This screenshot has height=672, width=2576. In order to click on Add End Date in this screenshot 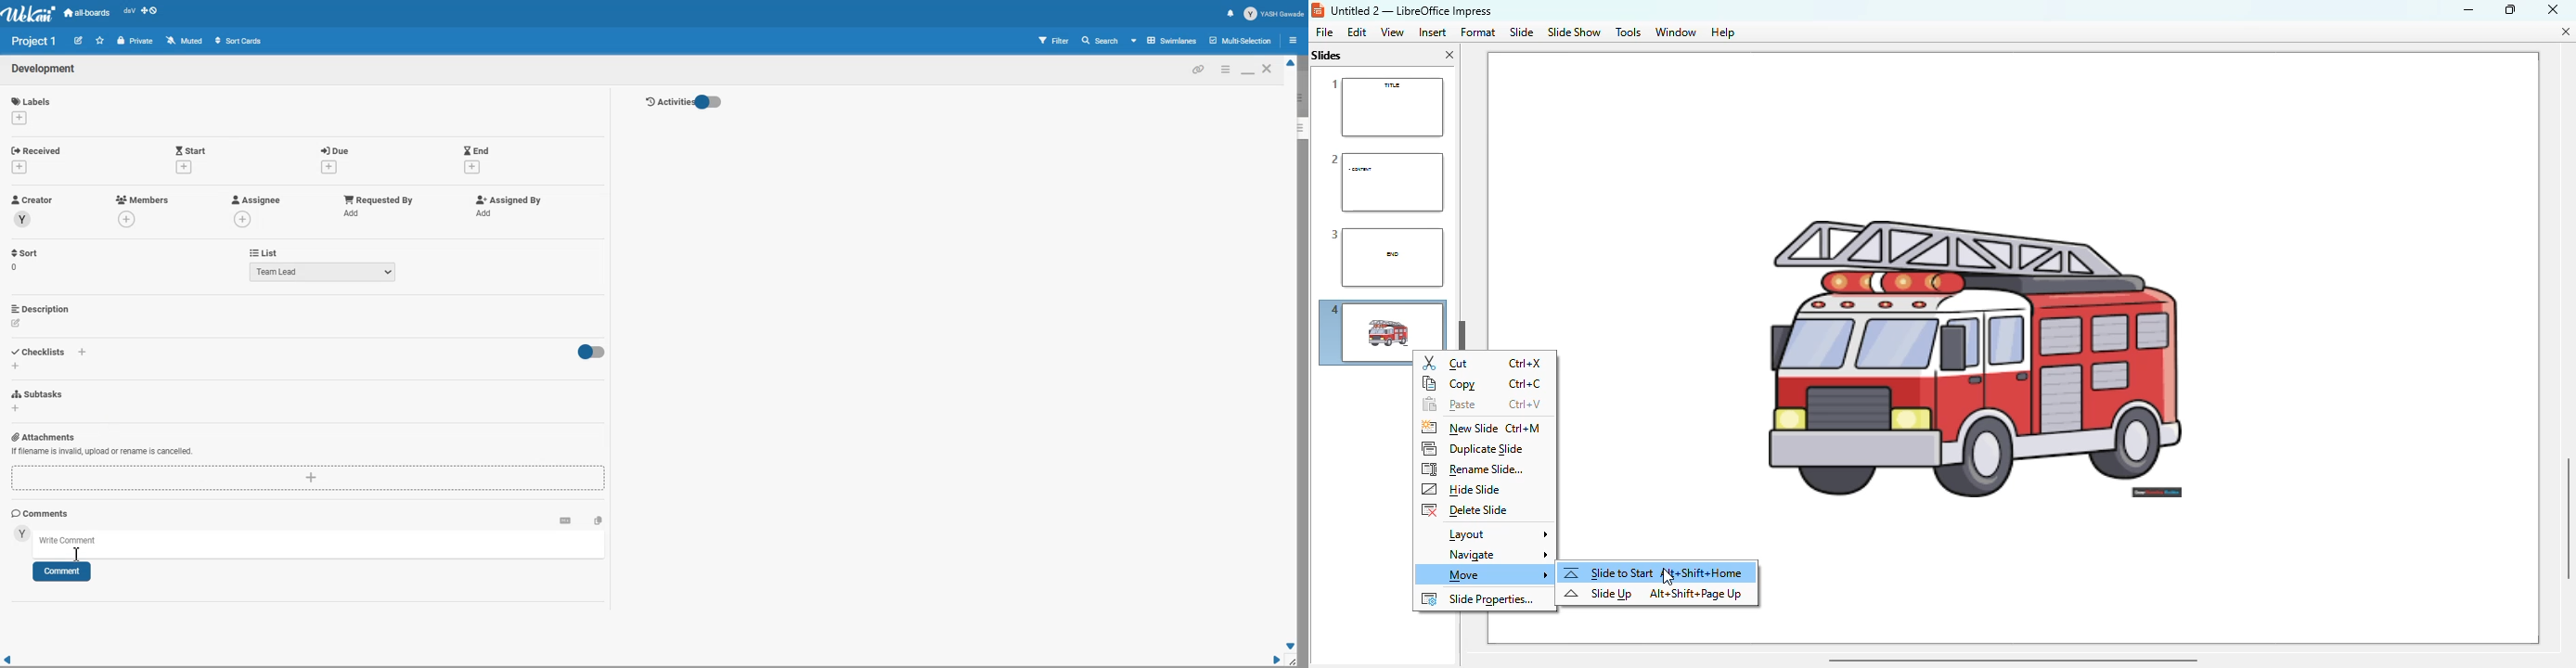, I will do `click(477, 149)`.